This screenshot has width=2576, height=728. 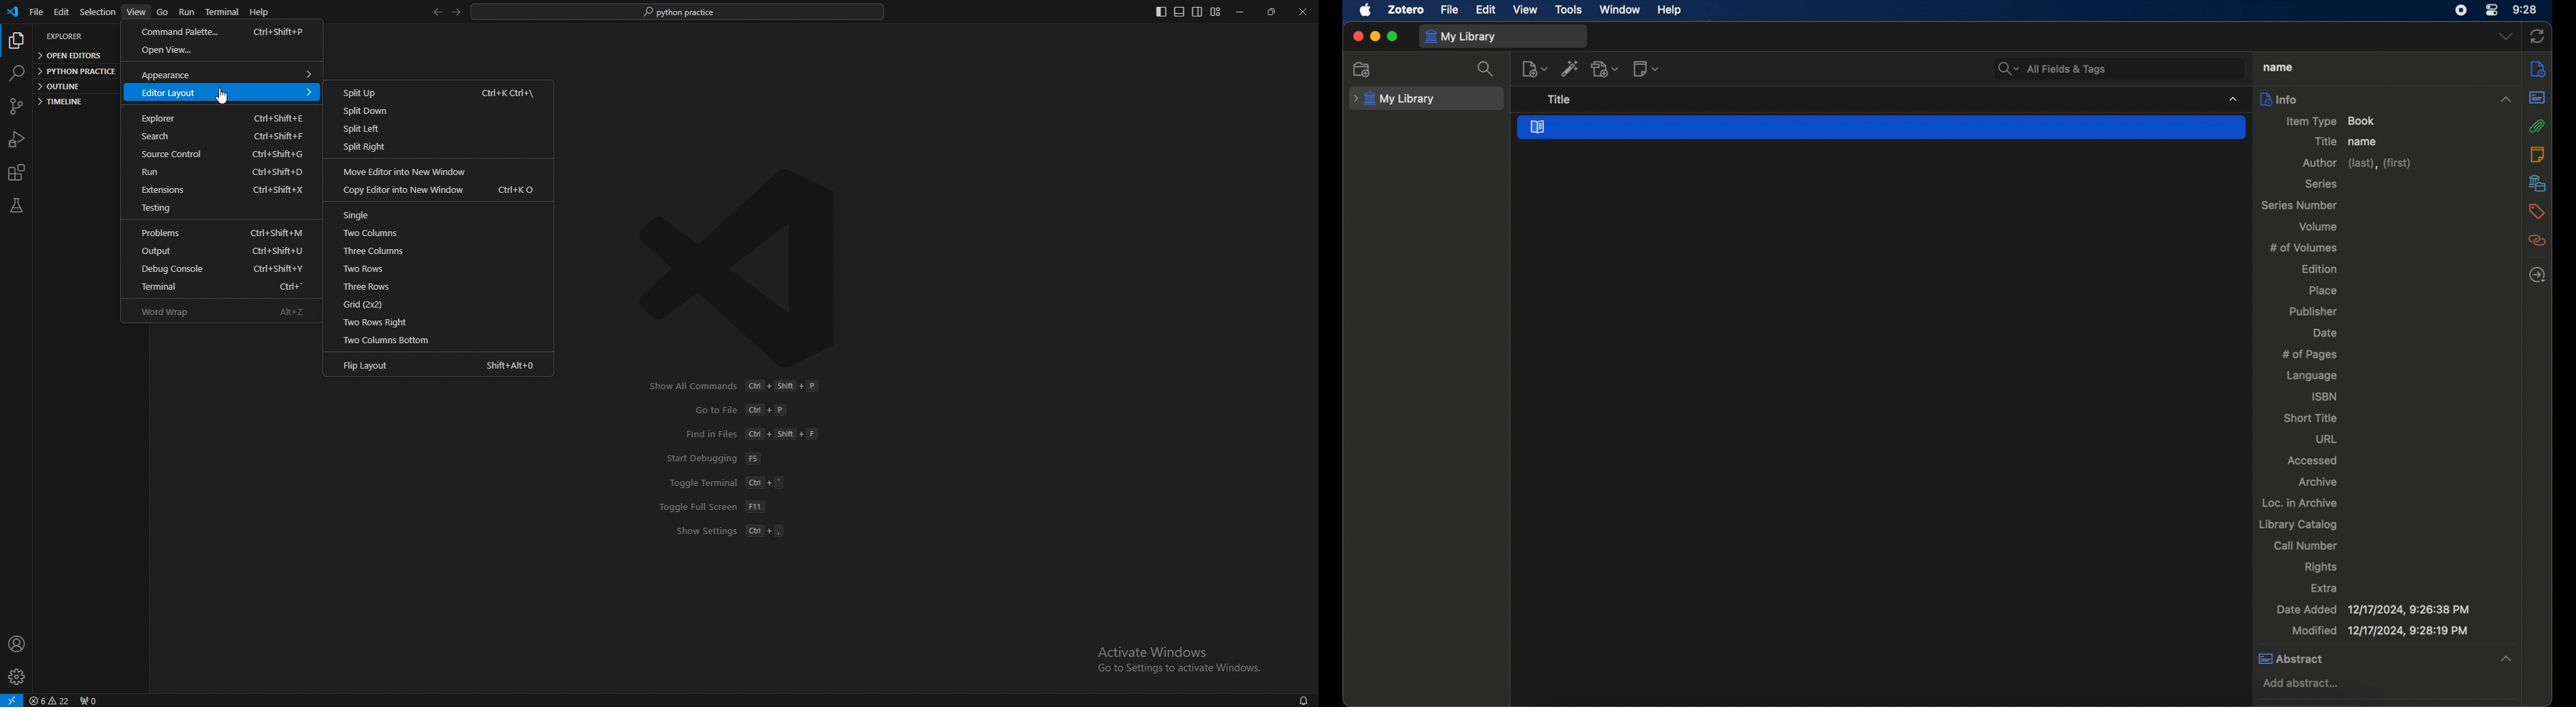 I want to click on toggle full screen f11, so click(x=713, y=507).